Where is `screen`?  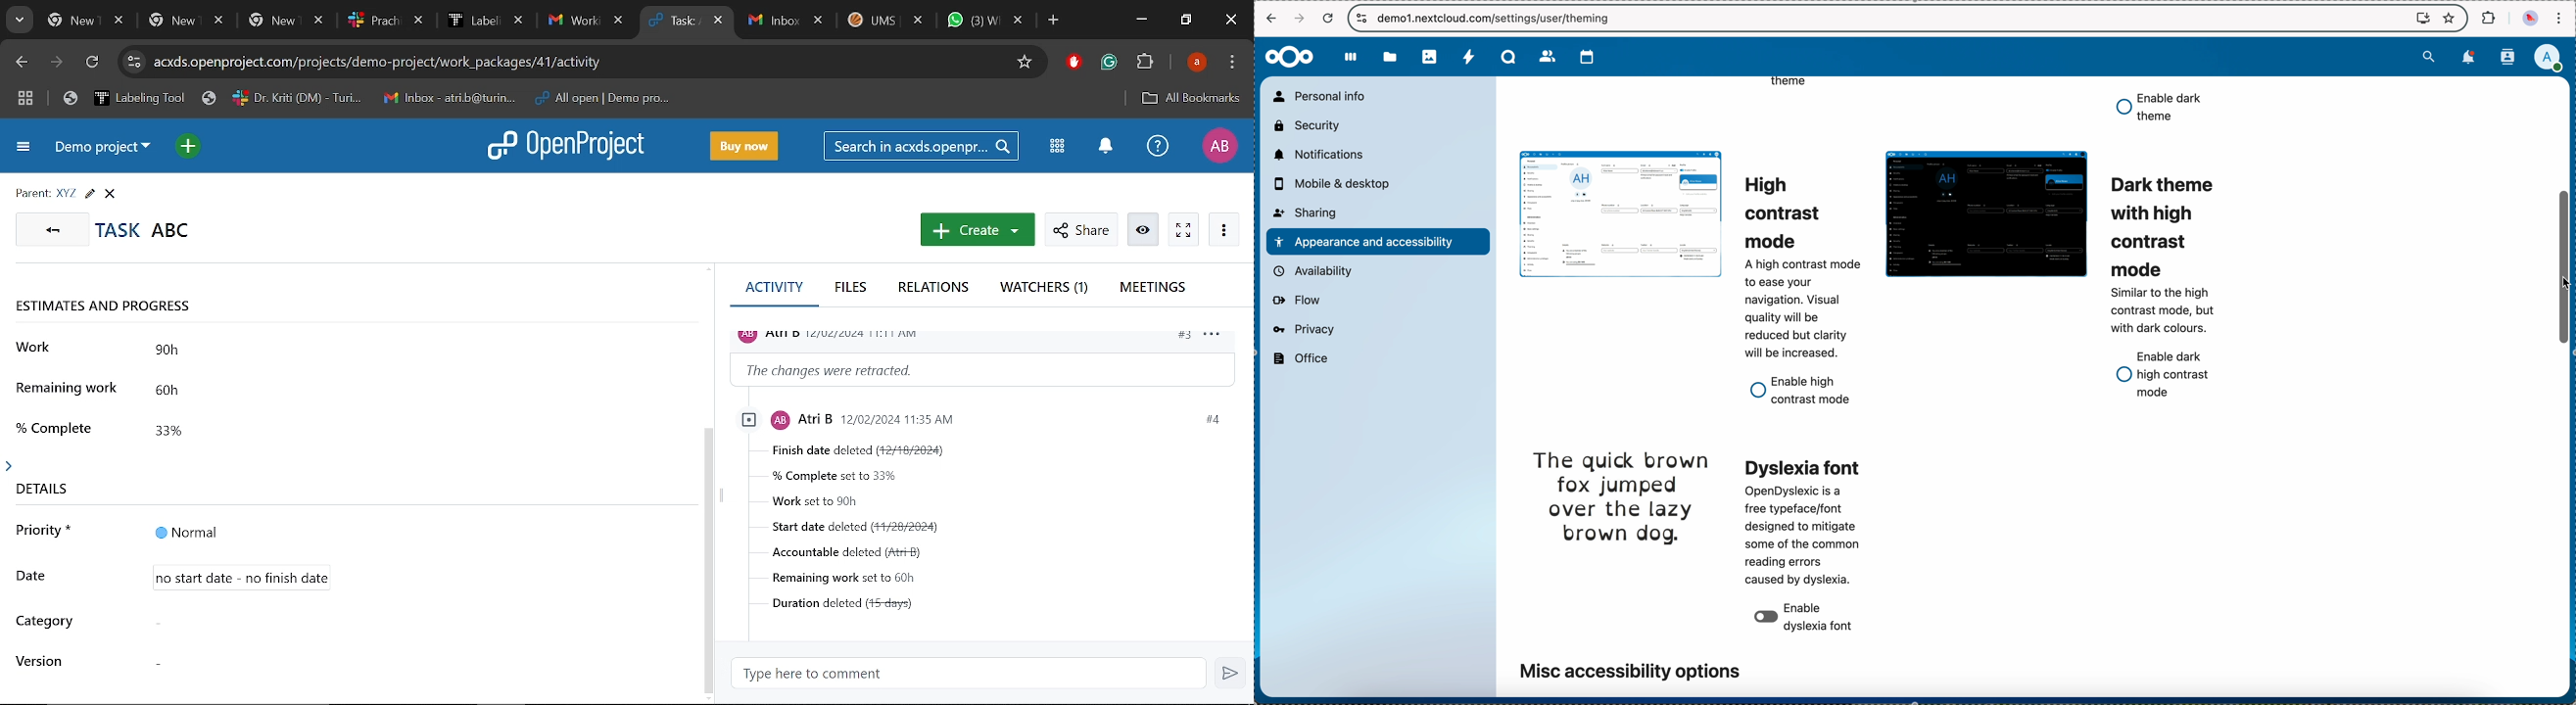 screen is located at coordinates (2418, 18).